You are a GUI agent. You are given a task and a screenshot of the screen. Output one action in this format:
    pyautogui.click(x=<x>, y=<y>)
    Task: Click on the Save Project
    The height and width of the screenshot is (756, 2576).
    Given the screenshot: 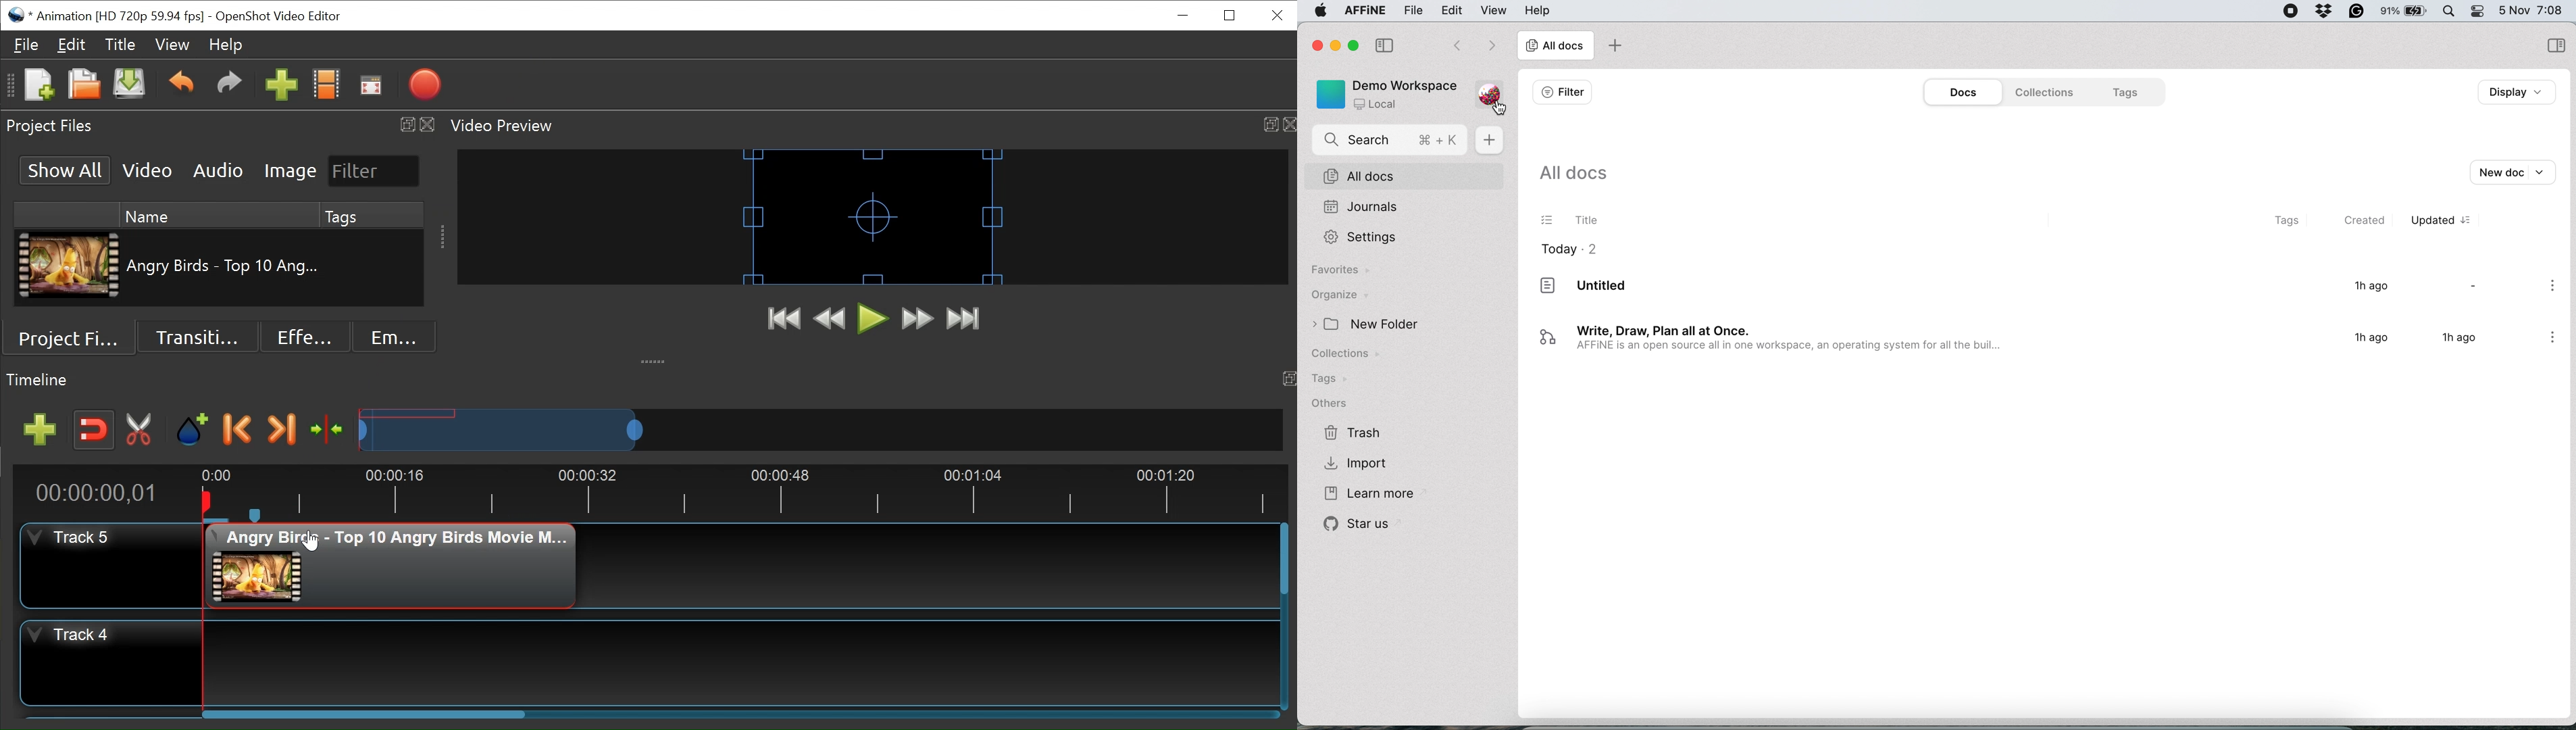 What is the action you would take?
    pyautogui.click(x=128, y=87)
    